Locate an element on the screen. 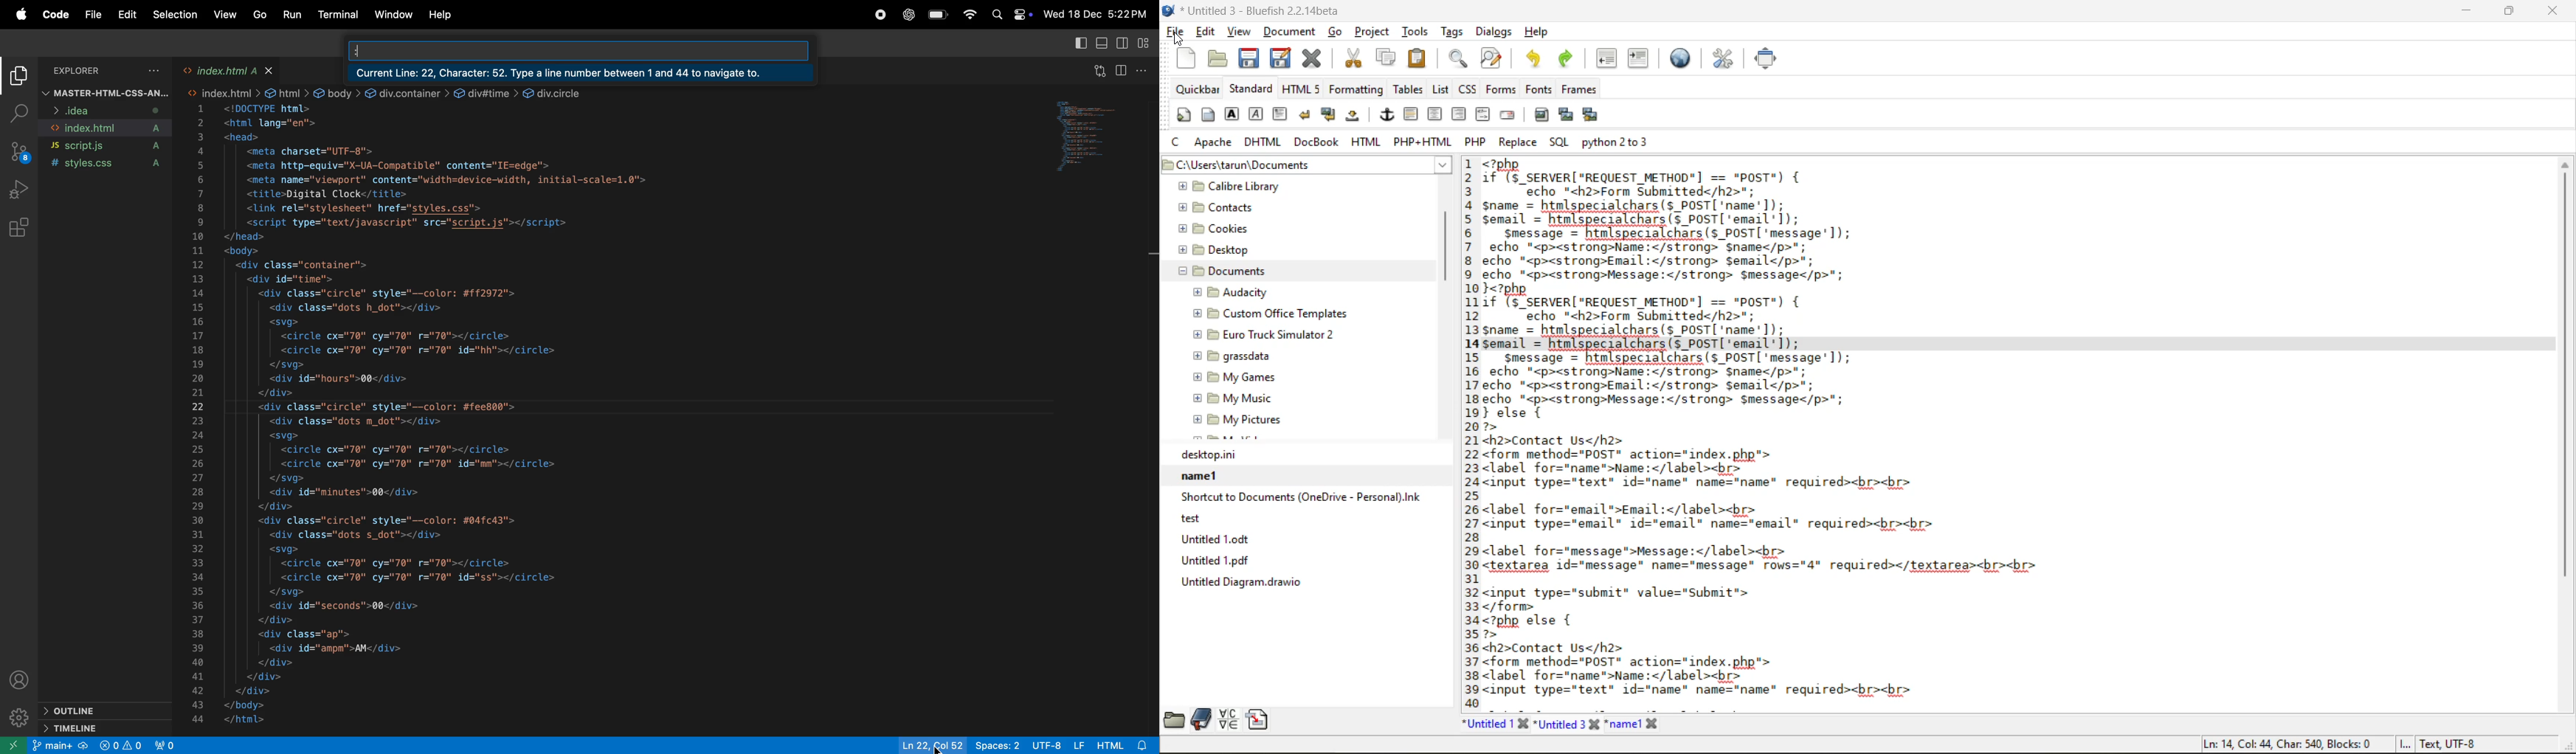 This screenshot has width=2576, height=756. outline is located at coordinates (107, 710).